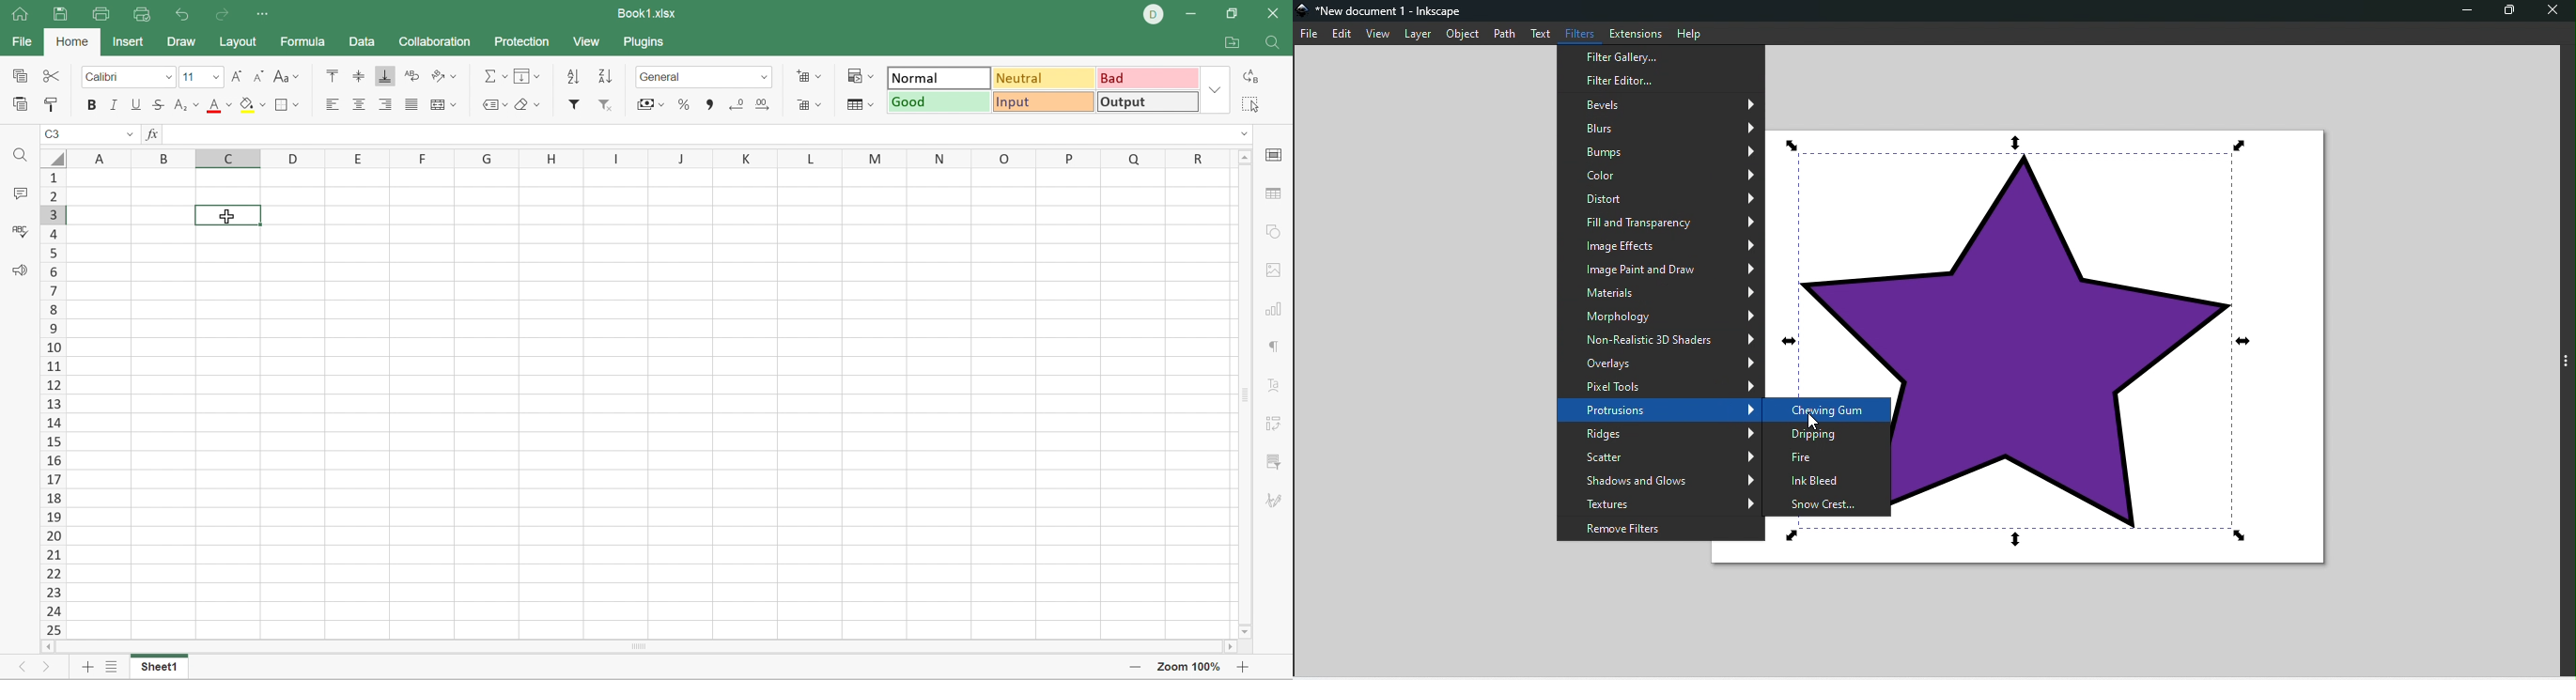 The width and height of the screenshot is (2576, 700). Describe the element at coordinates (44, 669) in the screenshot. I see `Next` at that location.